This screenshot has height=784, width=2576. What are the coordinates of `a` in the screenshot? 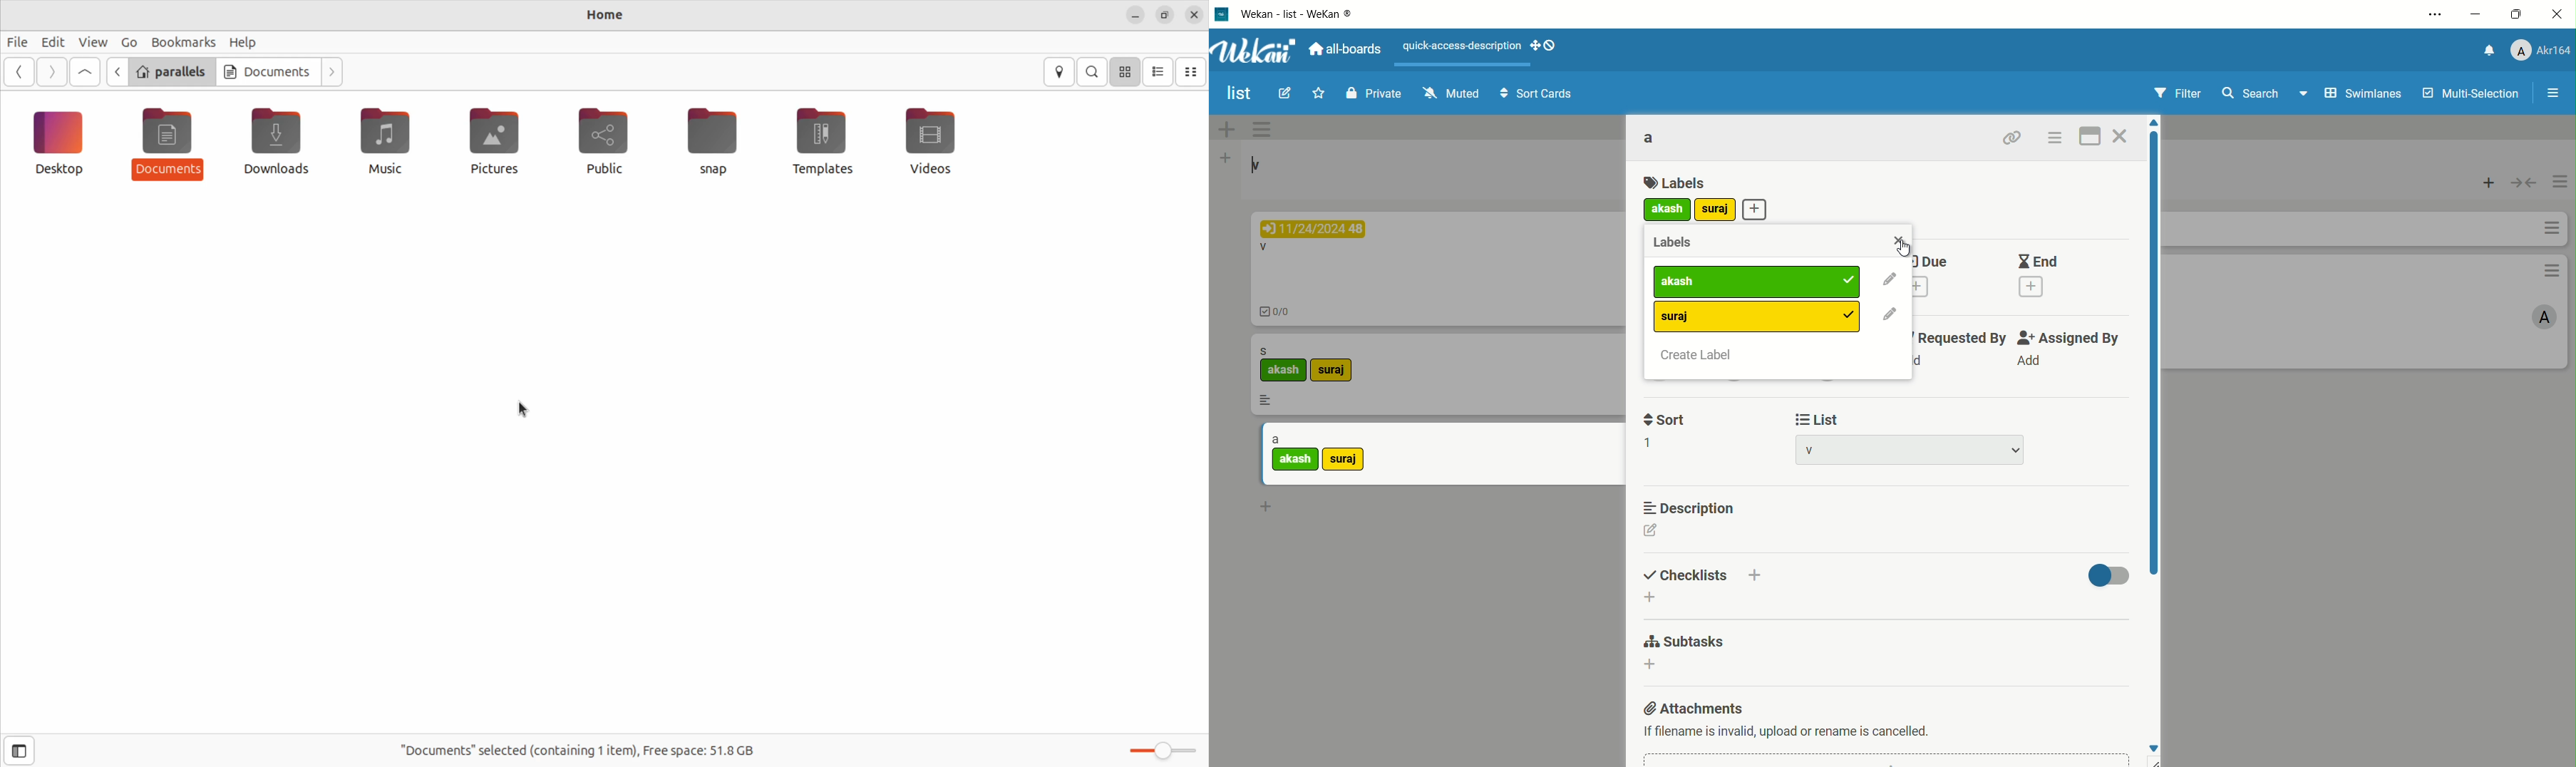 It's located at (1275, 436).